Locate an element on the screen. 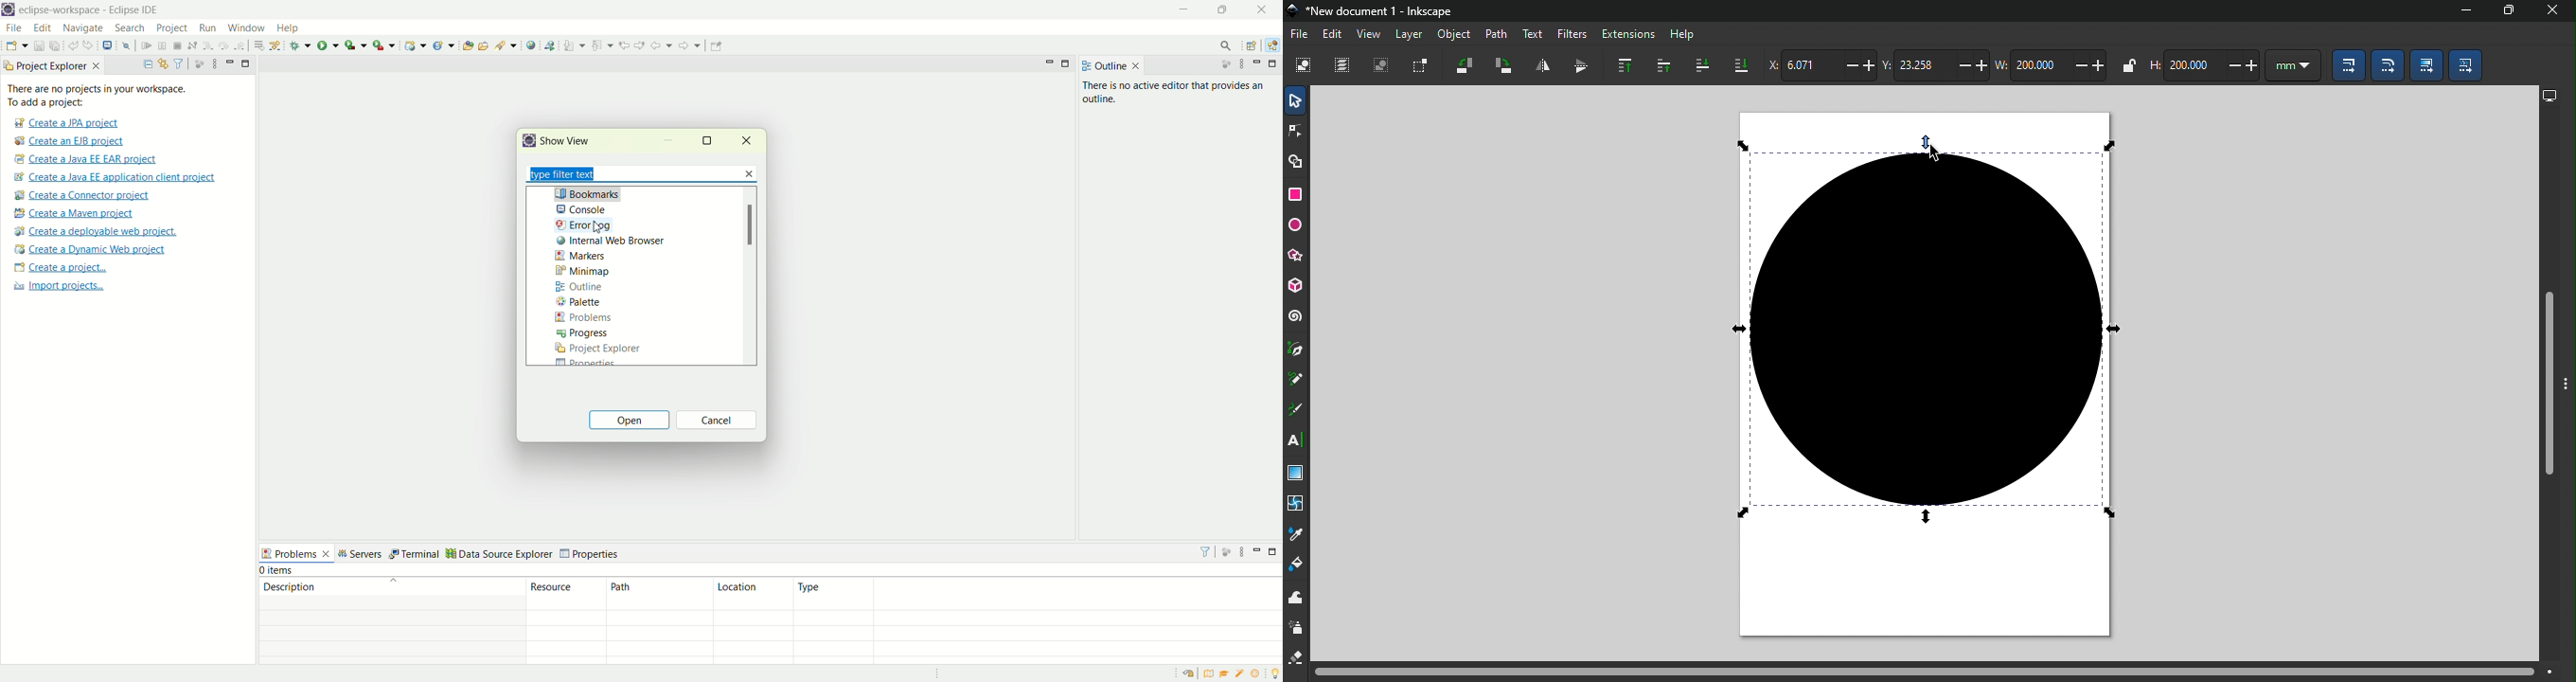  create a EJB project is located at coordinates (72, 141).